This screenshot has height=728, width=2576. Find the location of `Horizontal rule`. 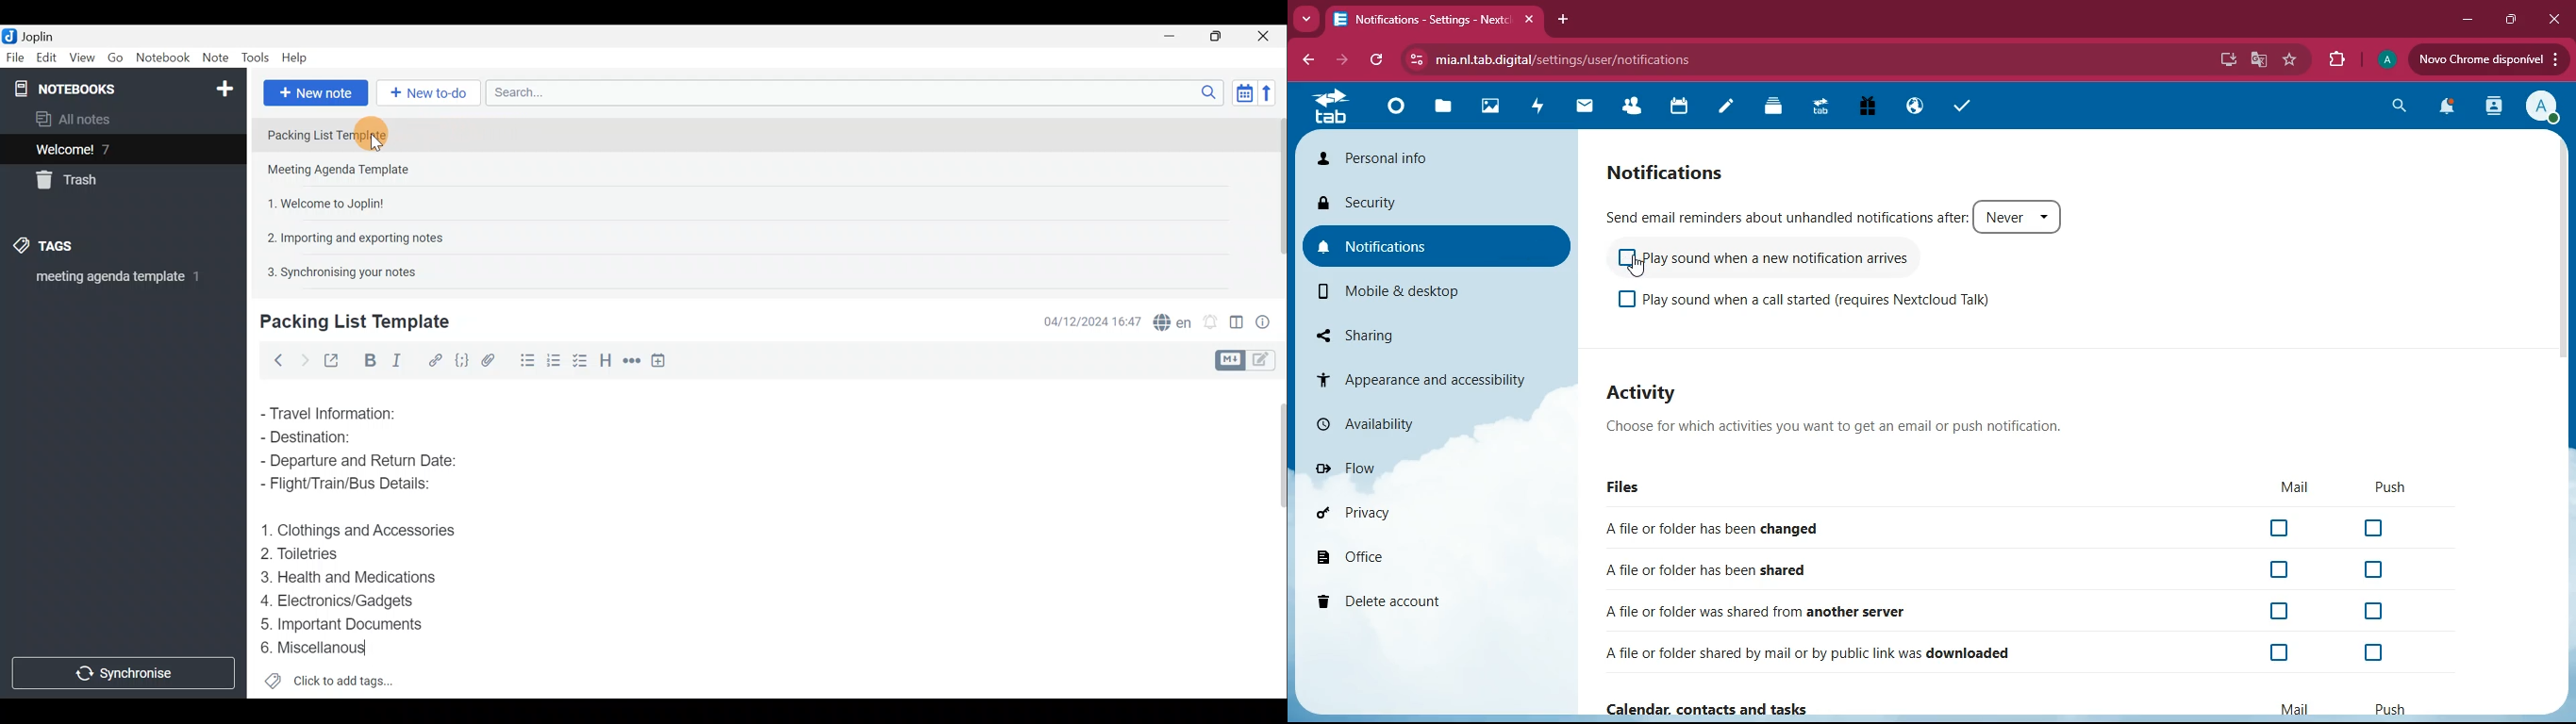

Horizontal rule is located at coordinates (630, 361).